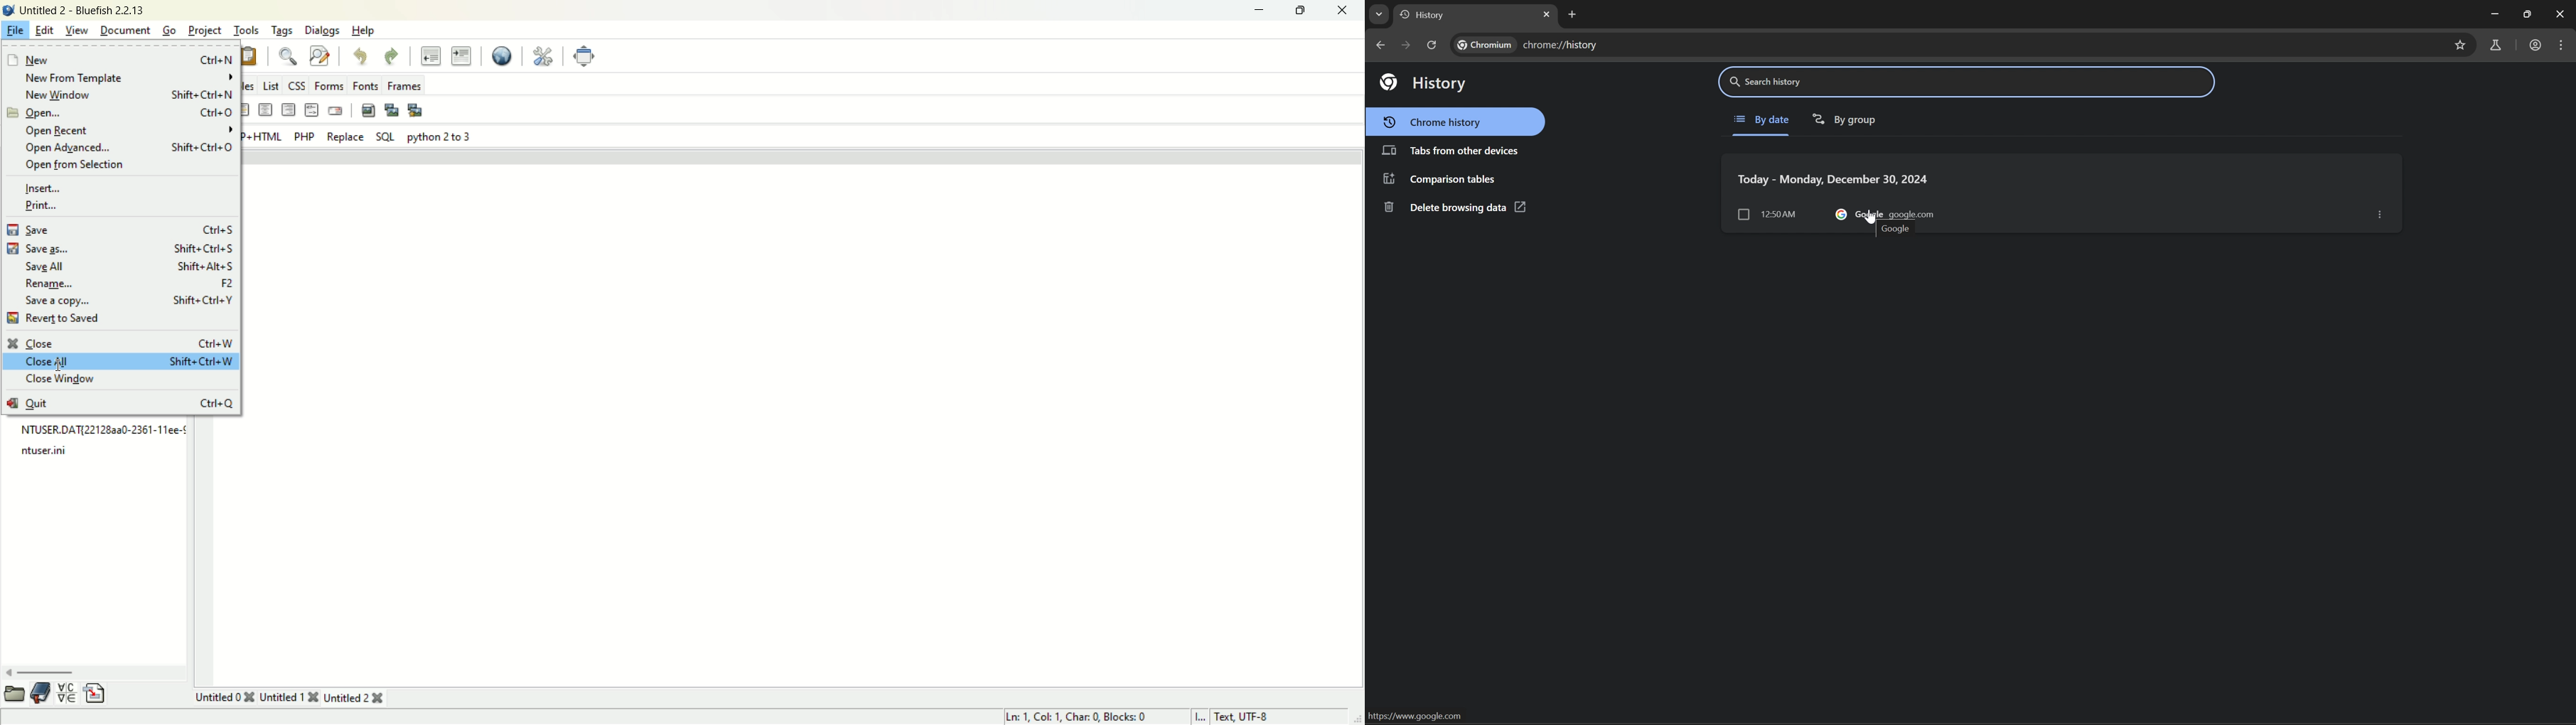 The width and height of the screenshot is (2576, 728). I want to click on options, so click(2380, 215).